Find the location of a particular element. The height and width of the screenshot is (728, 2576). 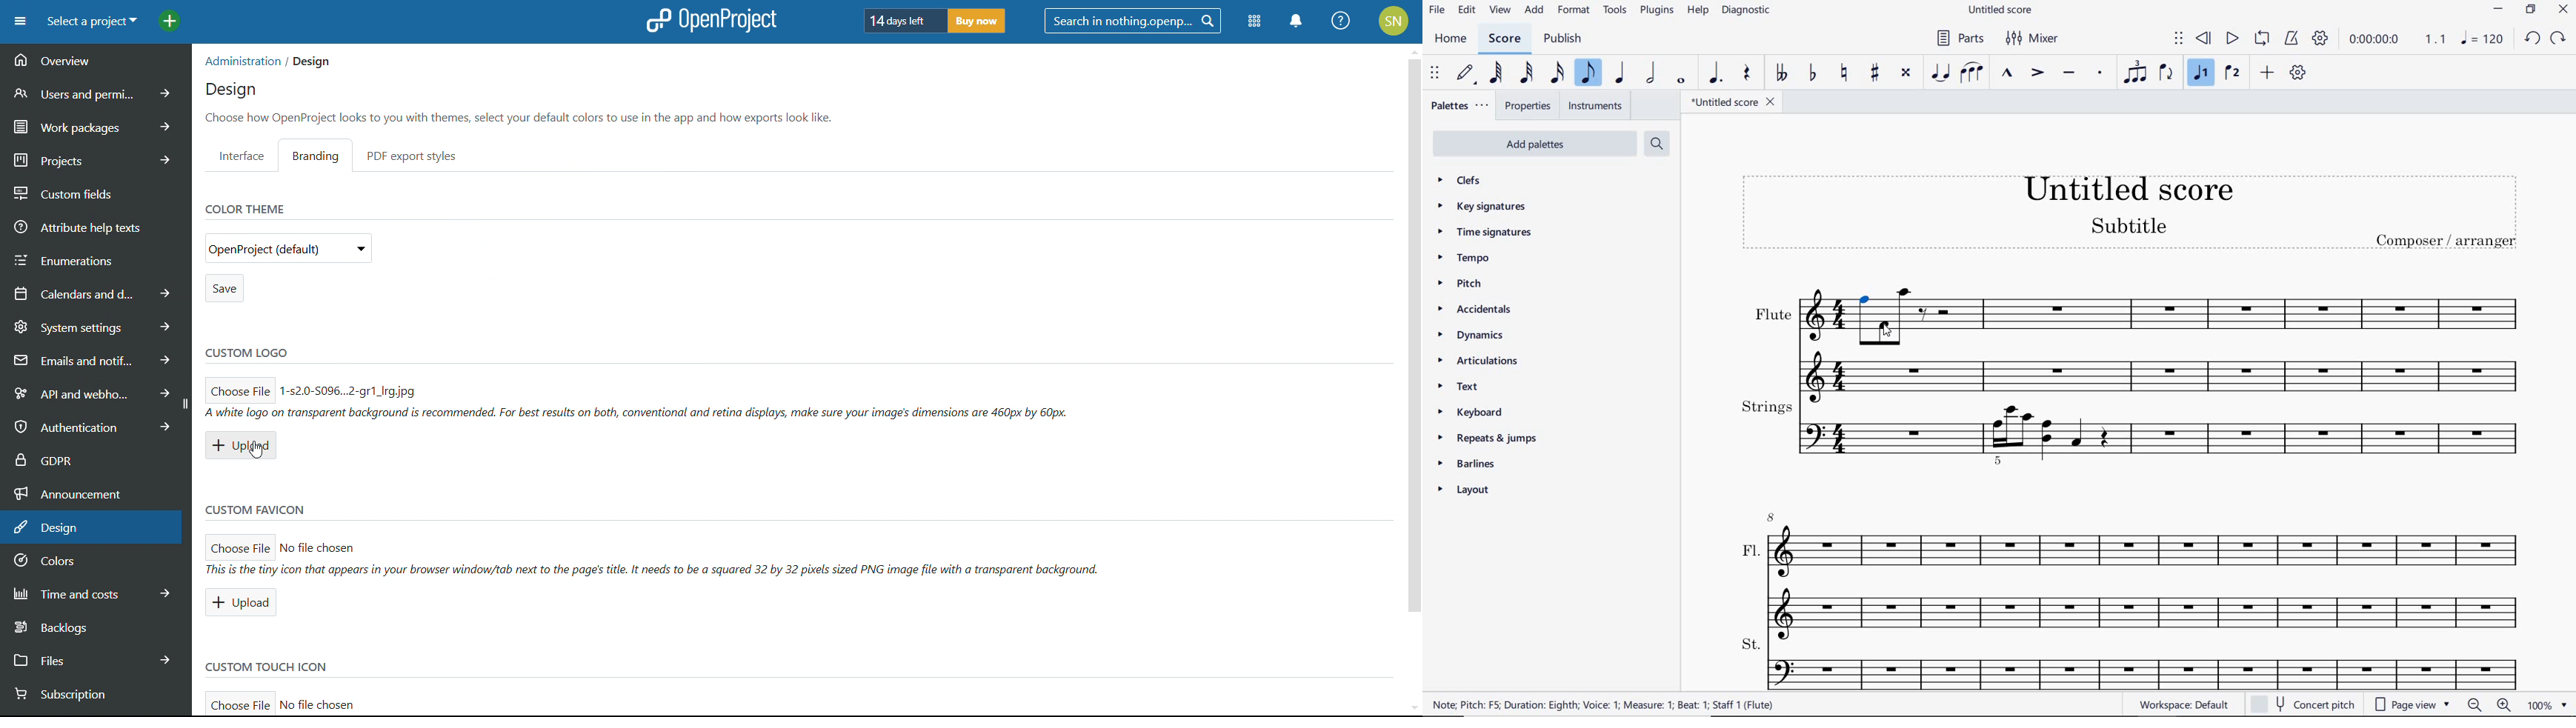

announcement is located at coordinates (95, 492).